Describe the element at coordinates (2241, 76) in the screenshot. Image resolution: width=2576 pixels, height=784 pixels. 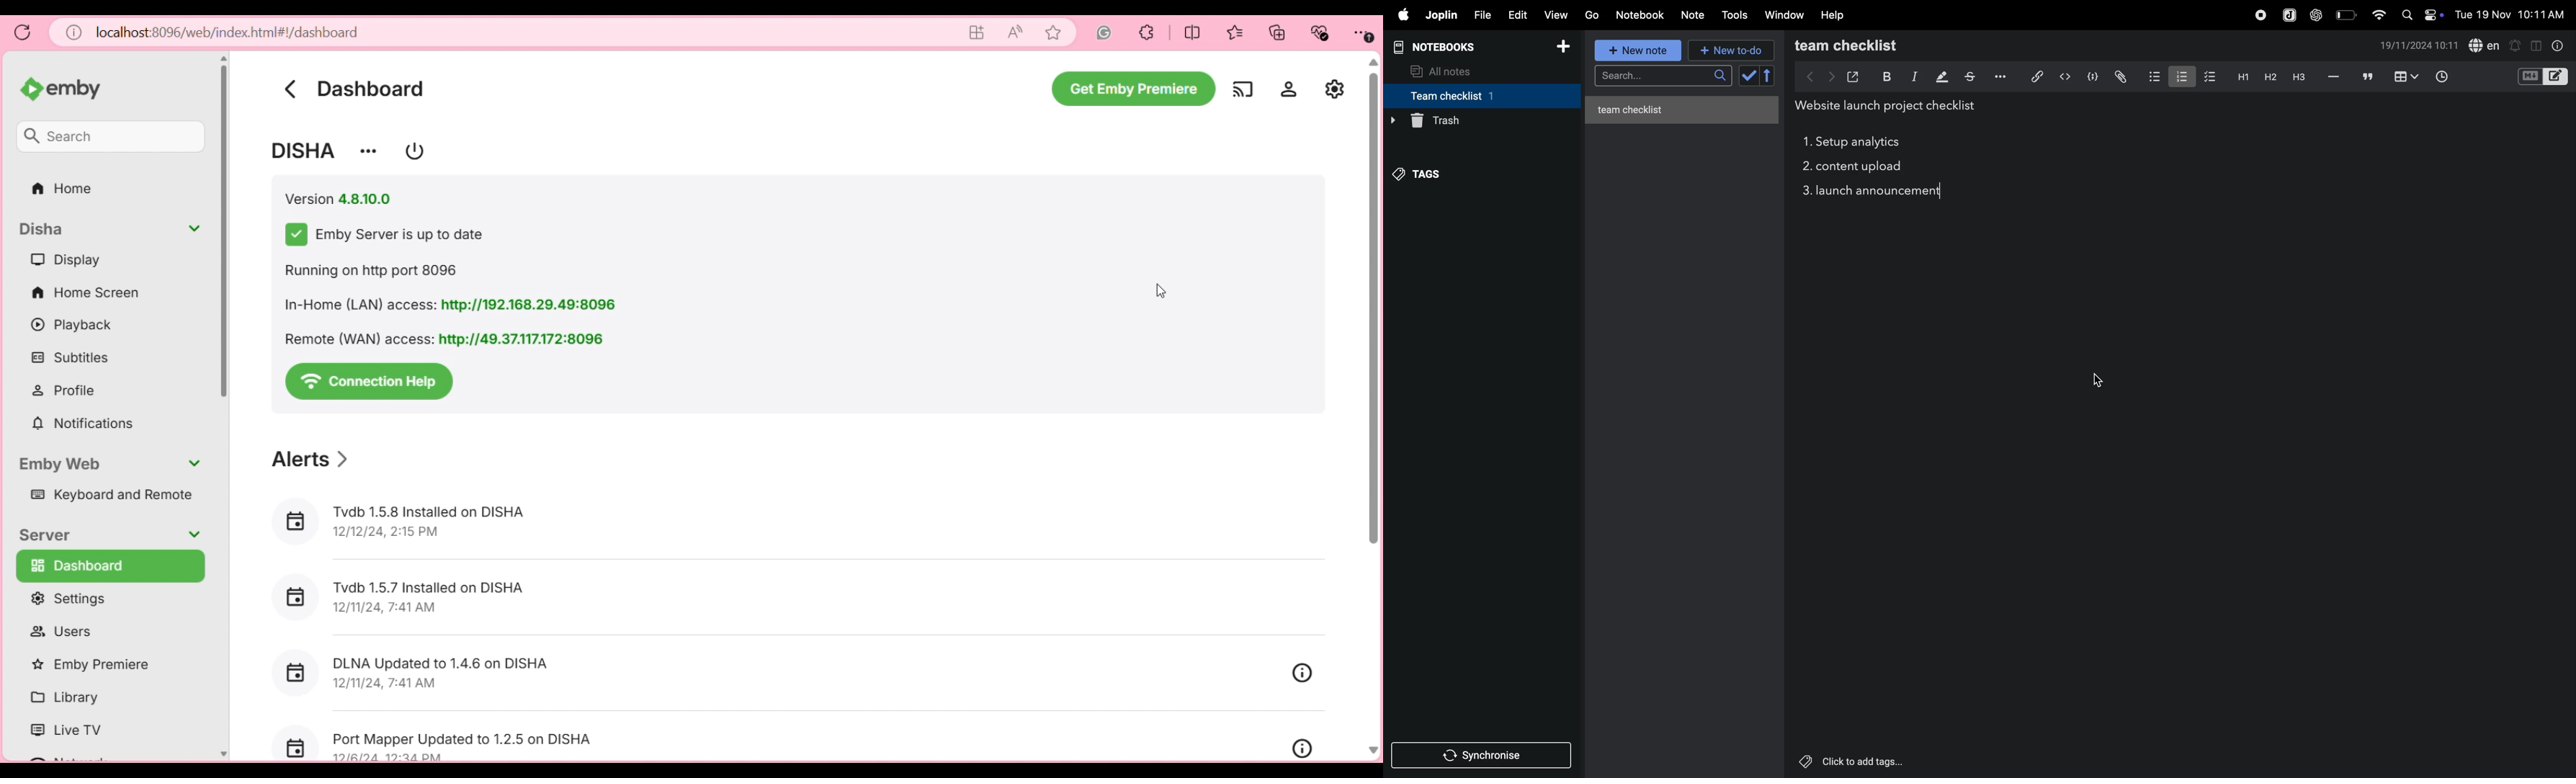
I see `heading 2` at that location.